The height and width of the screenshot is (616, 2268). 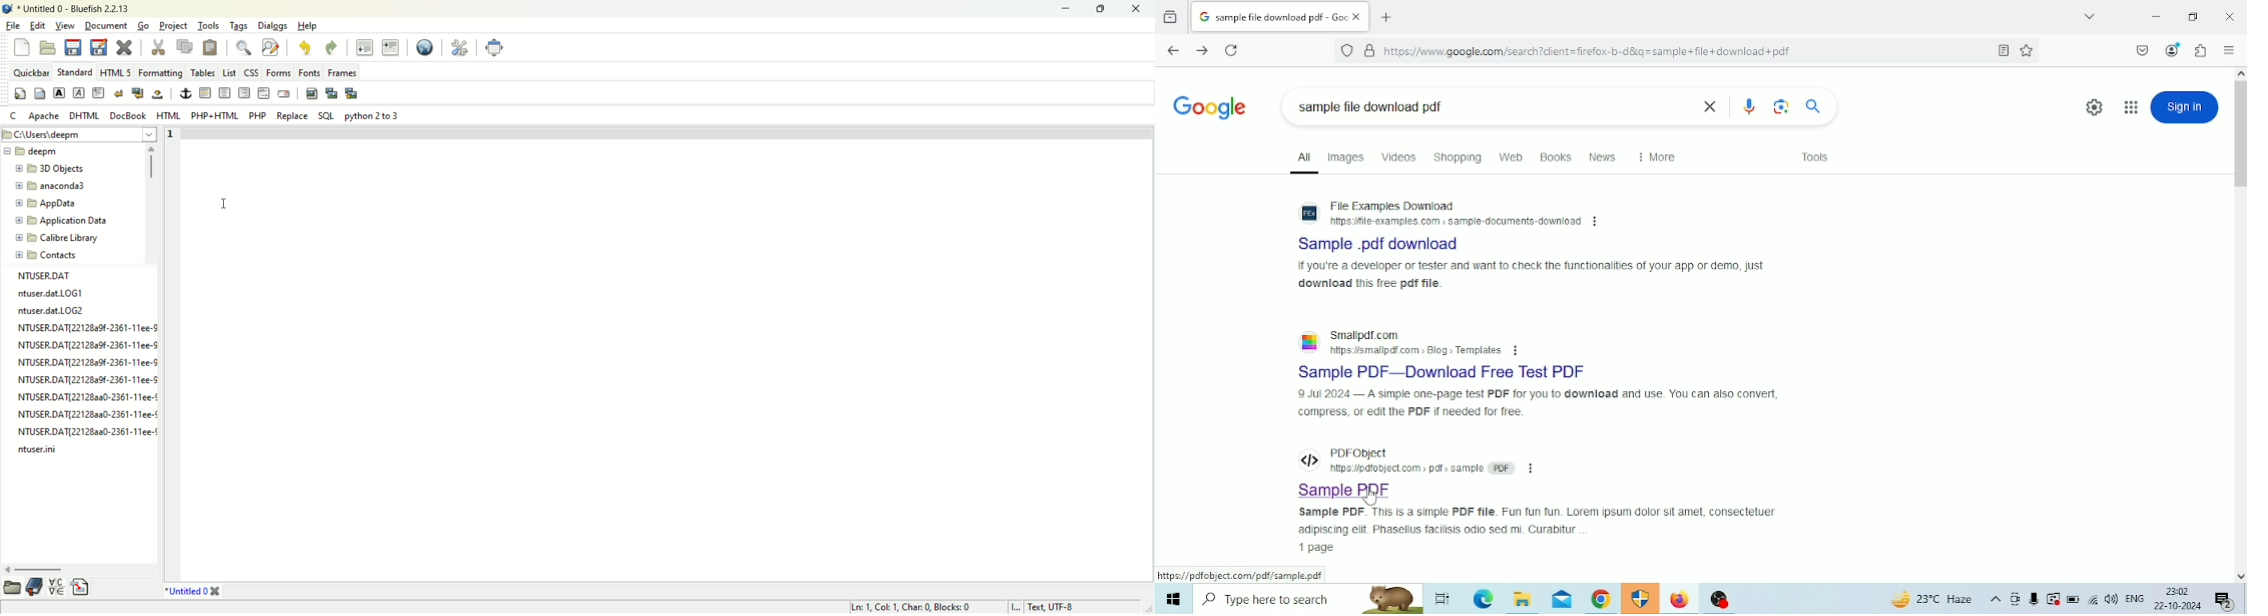 What do you see at coordinates (1211, 108) in the screenshot?
I see `Default web browser` at bounding box center [1211, 108].